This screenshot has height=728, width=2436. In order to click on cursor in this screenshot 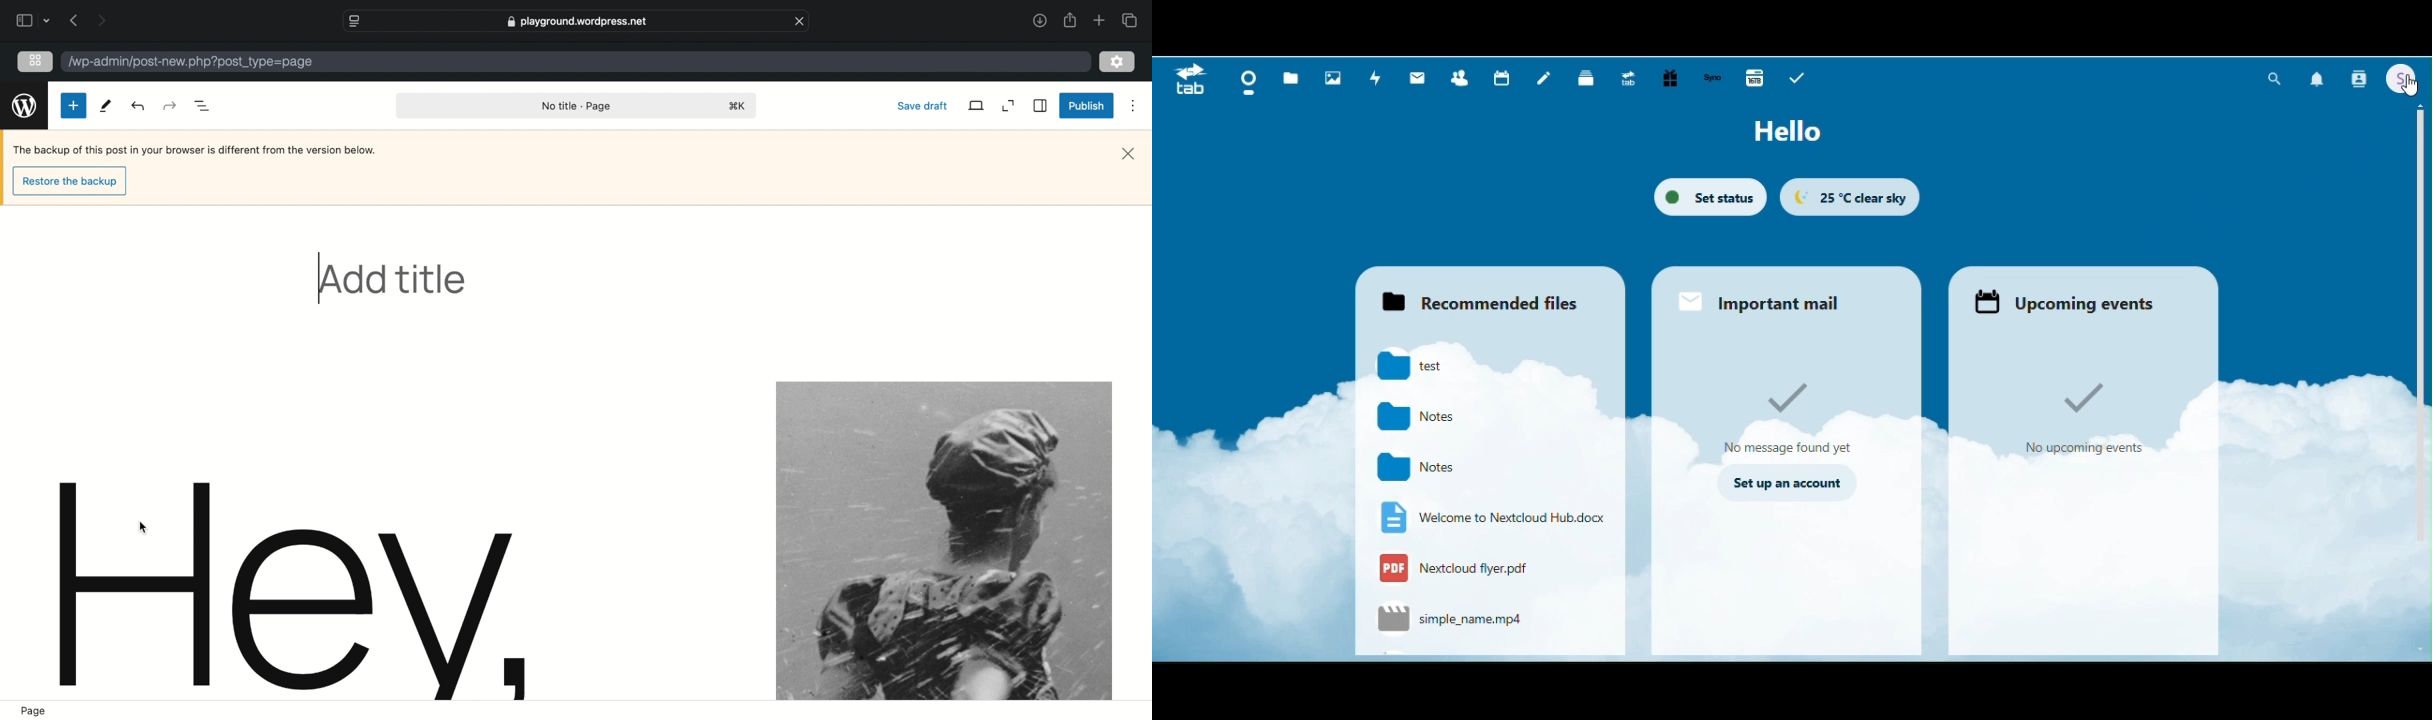, I will do `click(143, 527)`.